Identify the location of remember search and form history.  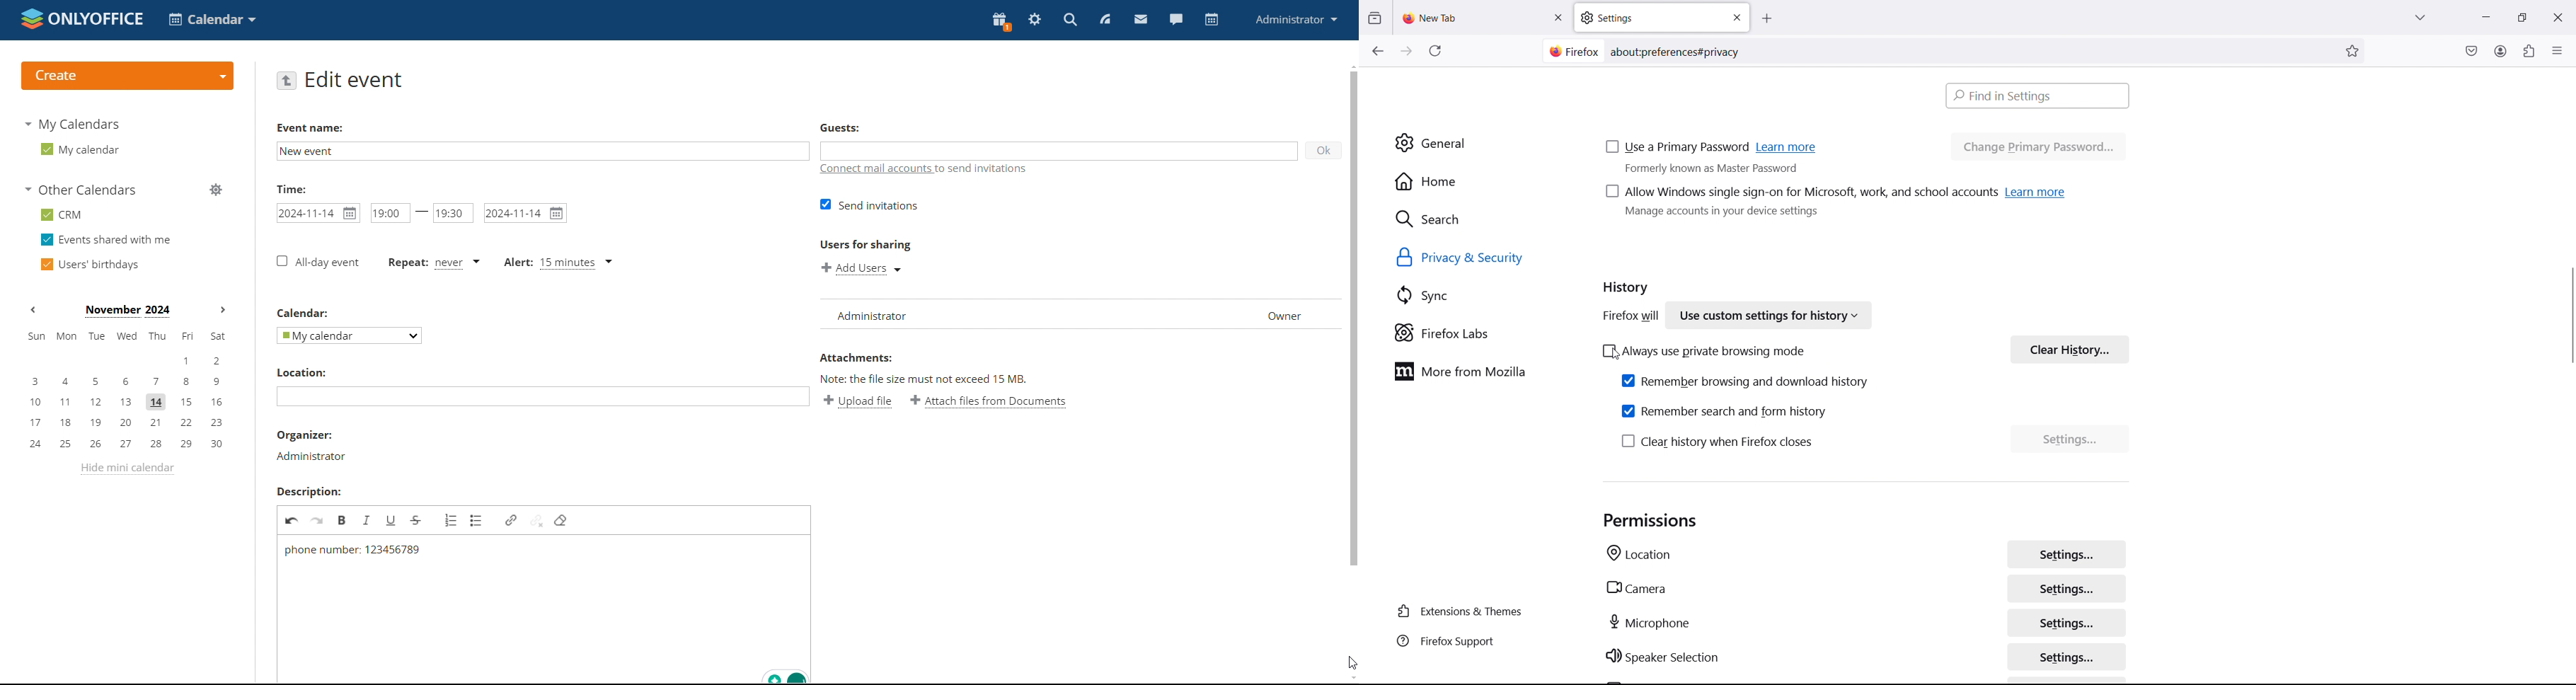
(1725, 411).